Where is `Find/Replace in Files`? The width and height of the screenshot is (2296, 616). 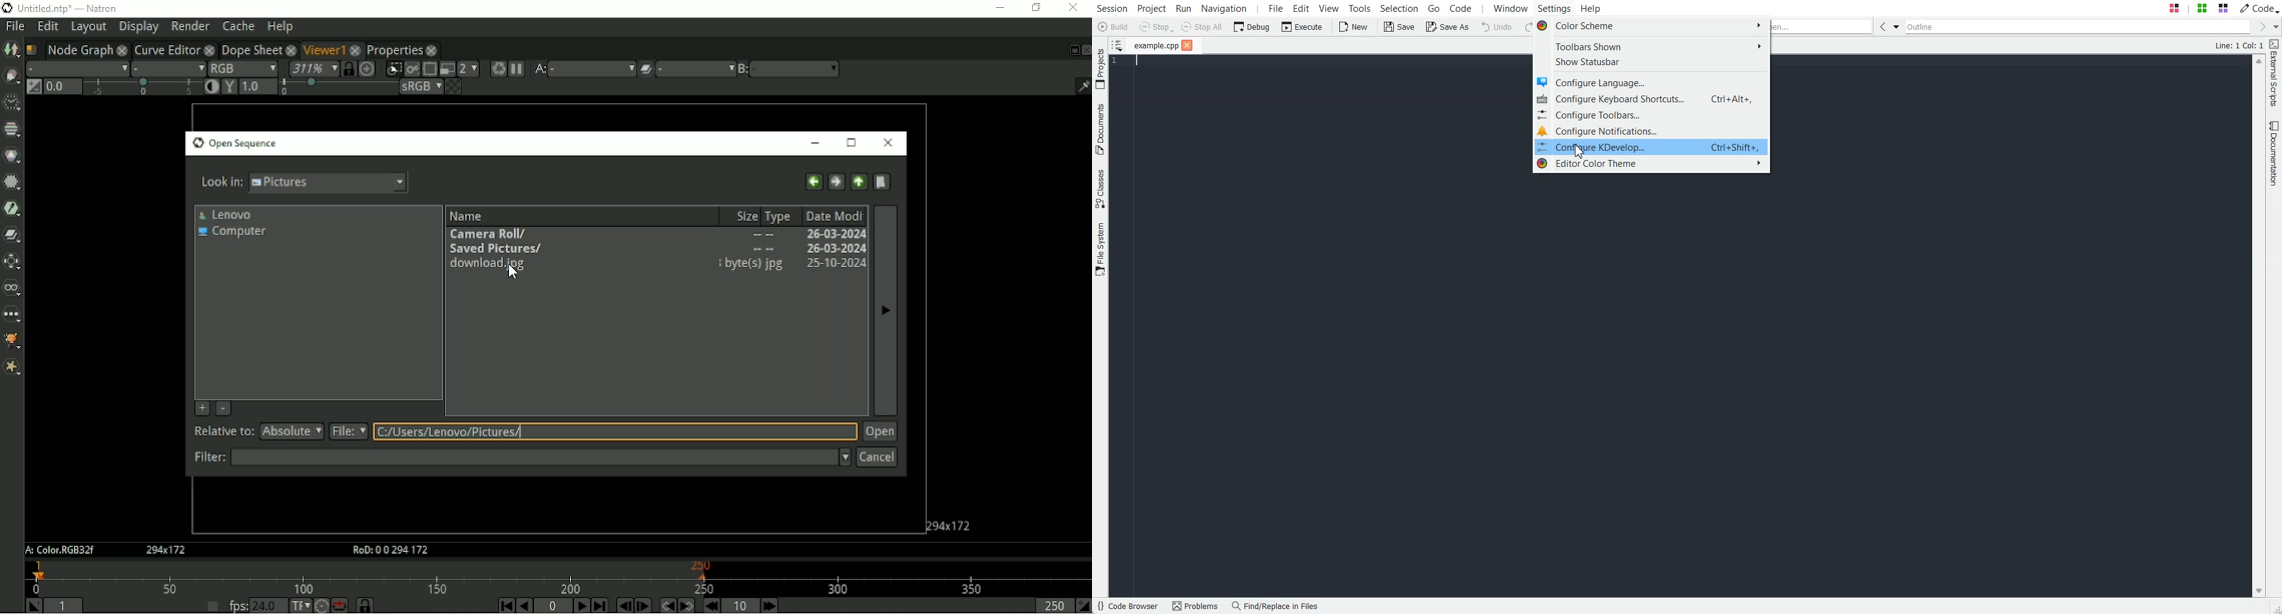
Find/Replace in Files is located at coordinates (1276, 606).